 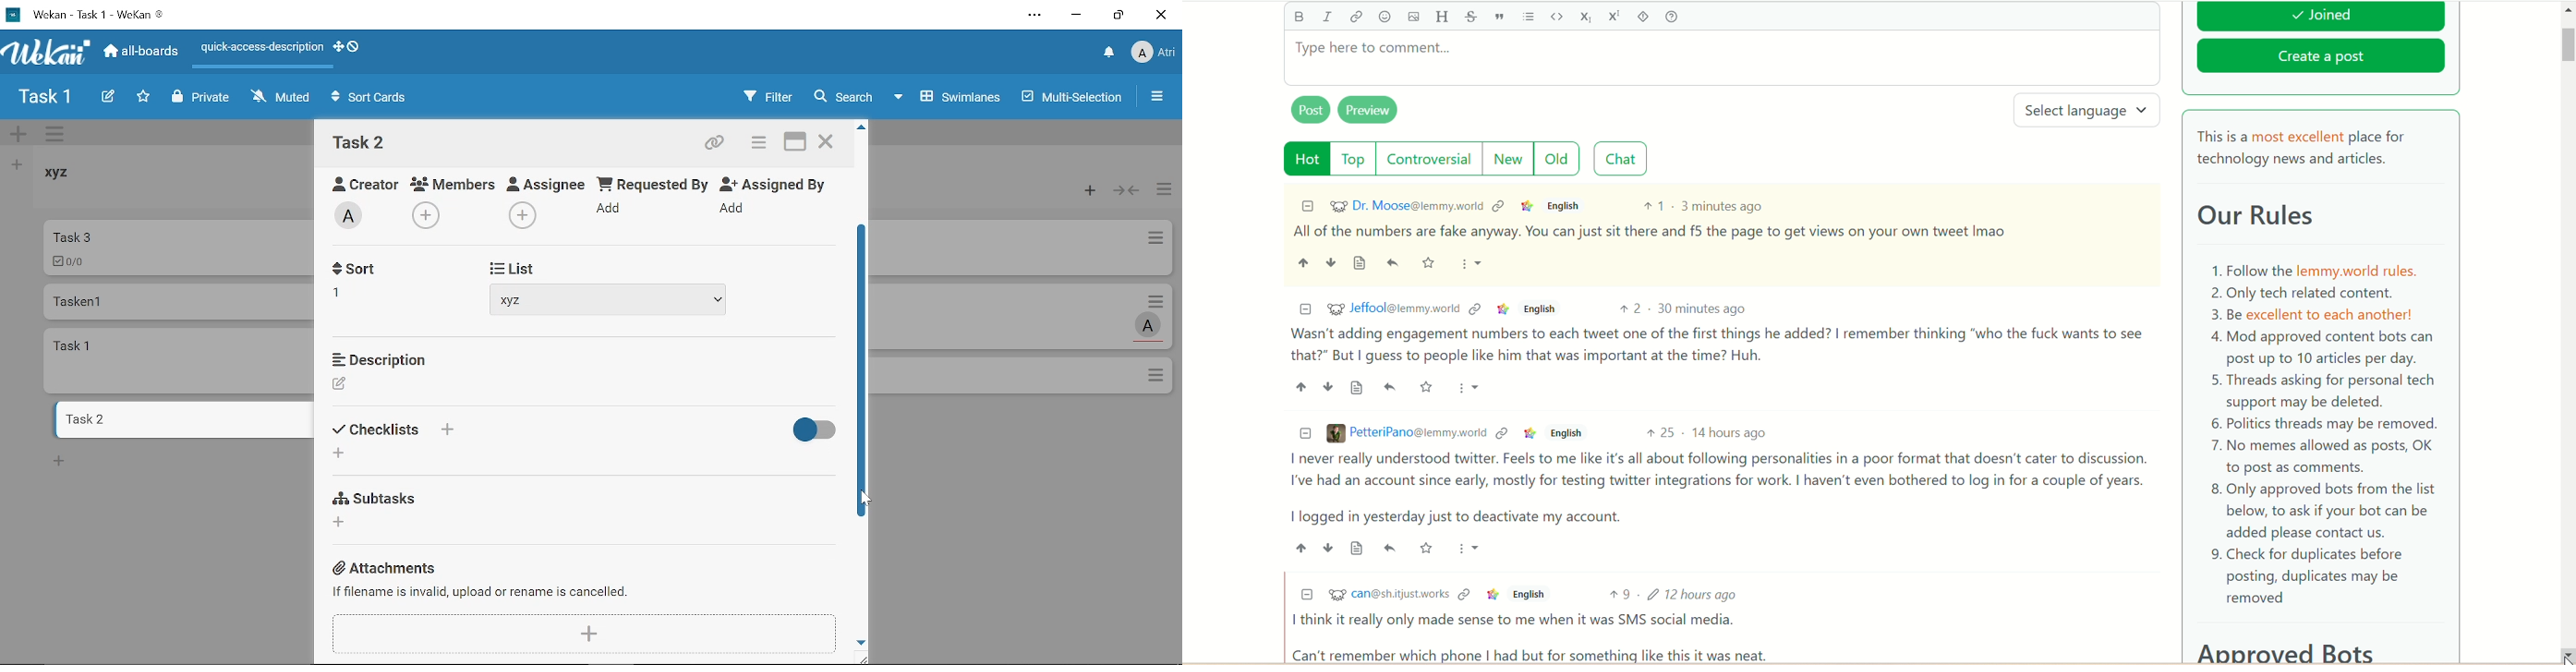 What do you see at coordinates (735, 209) in the screenshot?
I see `Add` at bounding box center [735, 209].